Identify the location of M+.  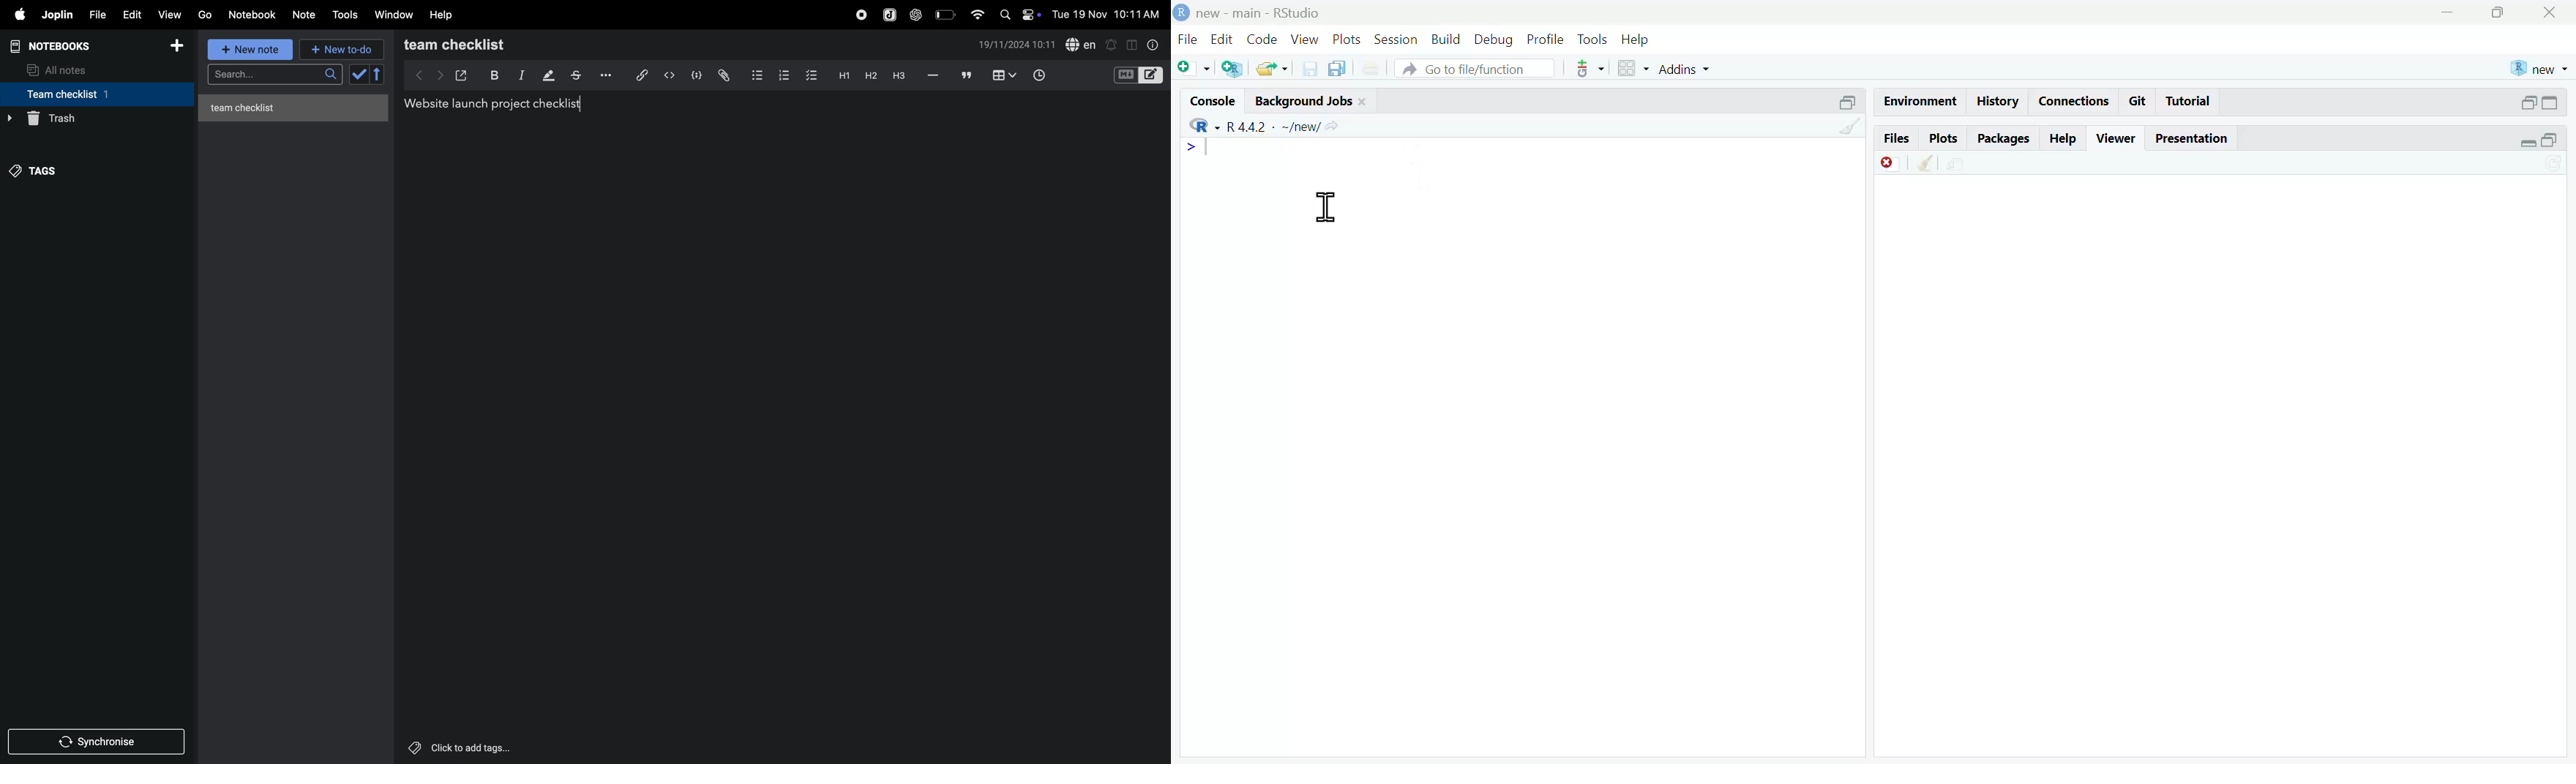
(1125, 75).